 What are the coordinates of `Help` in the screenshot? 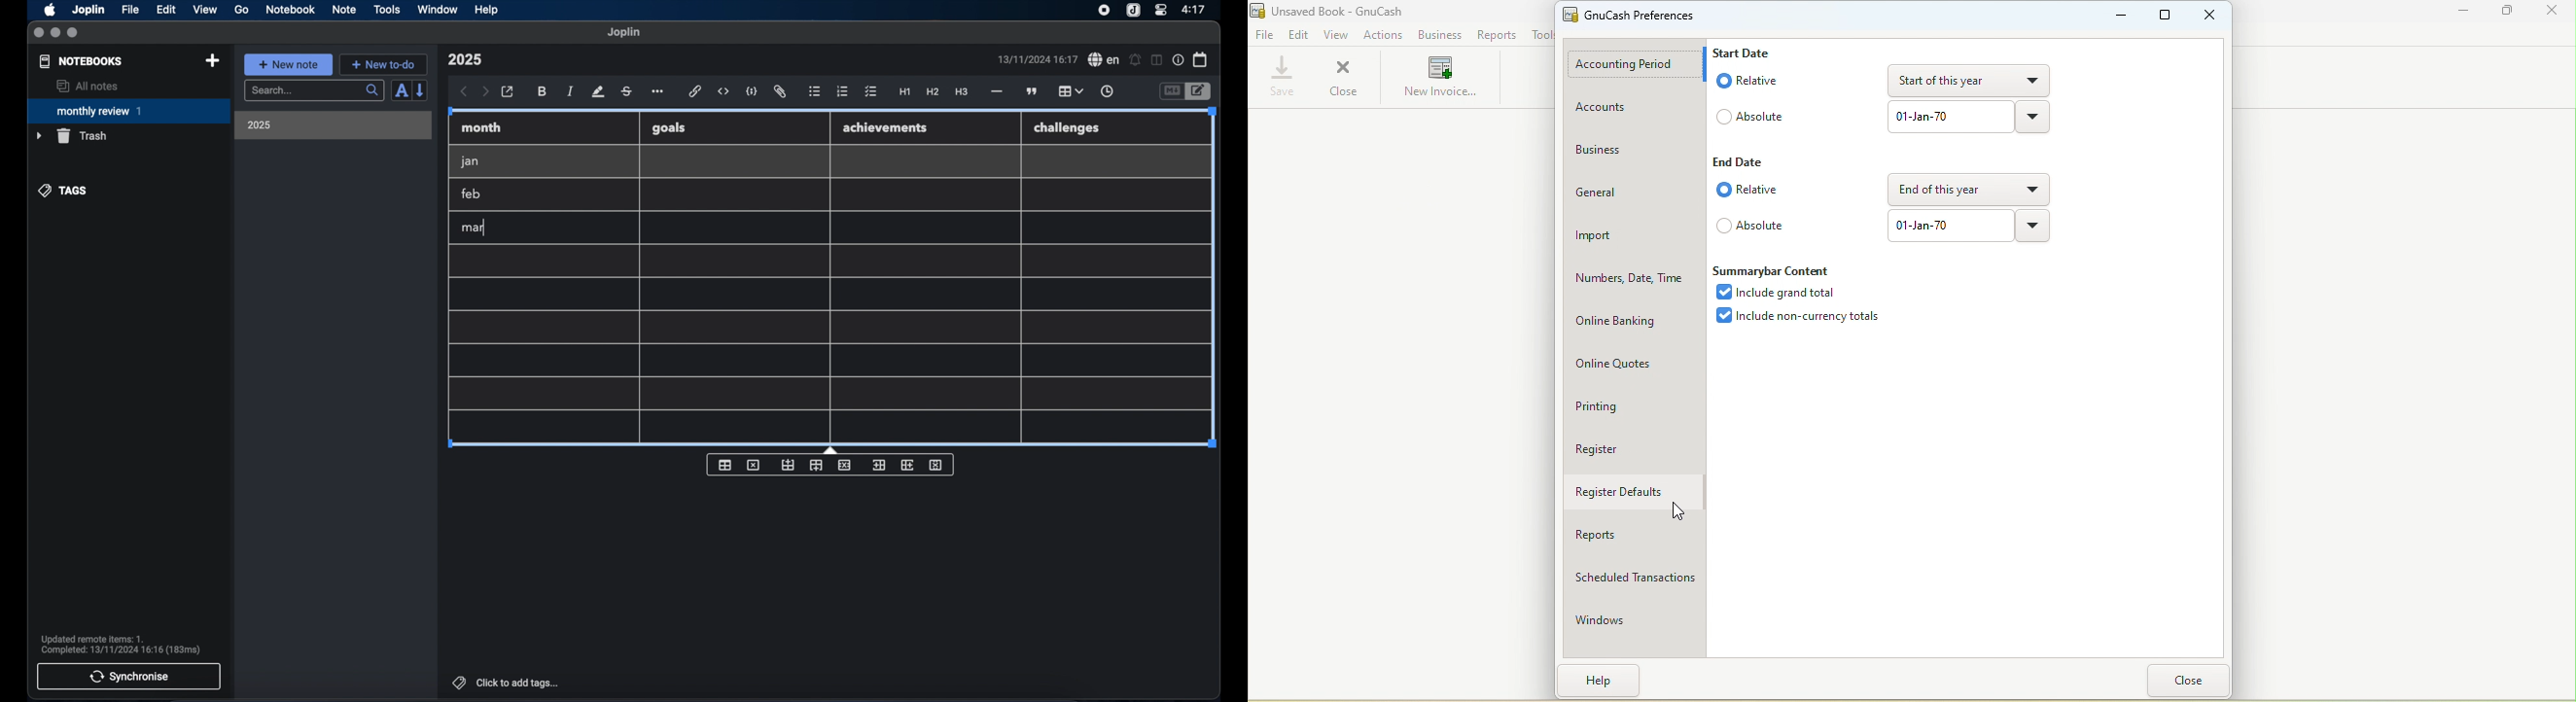 It's located at (1600, 682).